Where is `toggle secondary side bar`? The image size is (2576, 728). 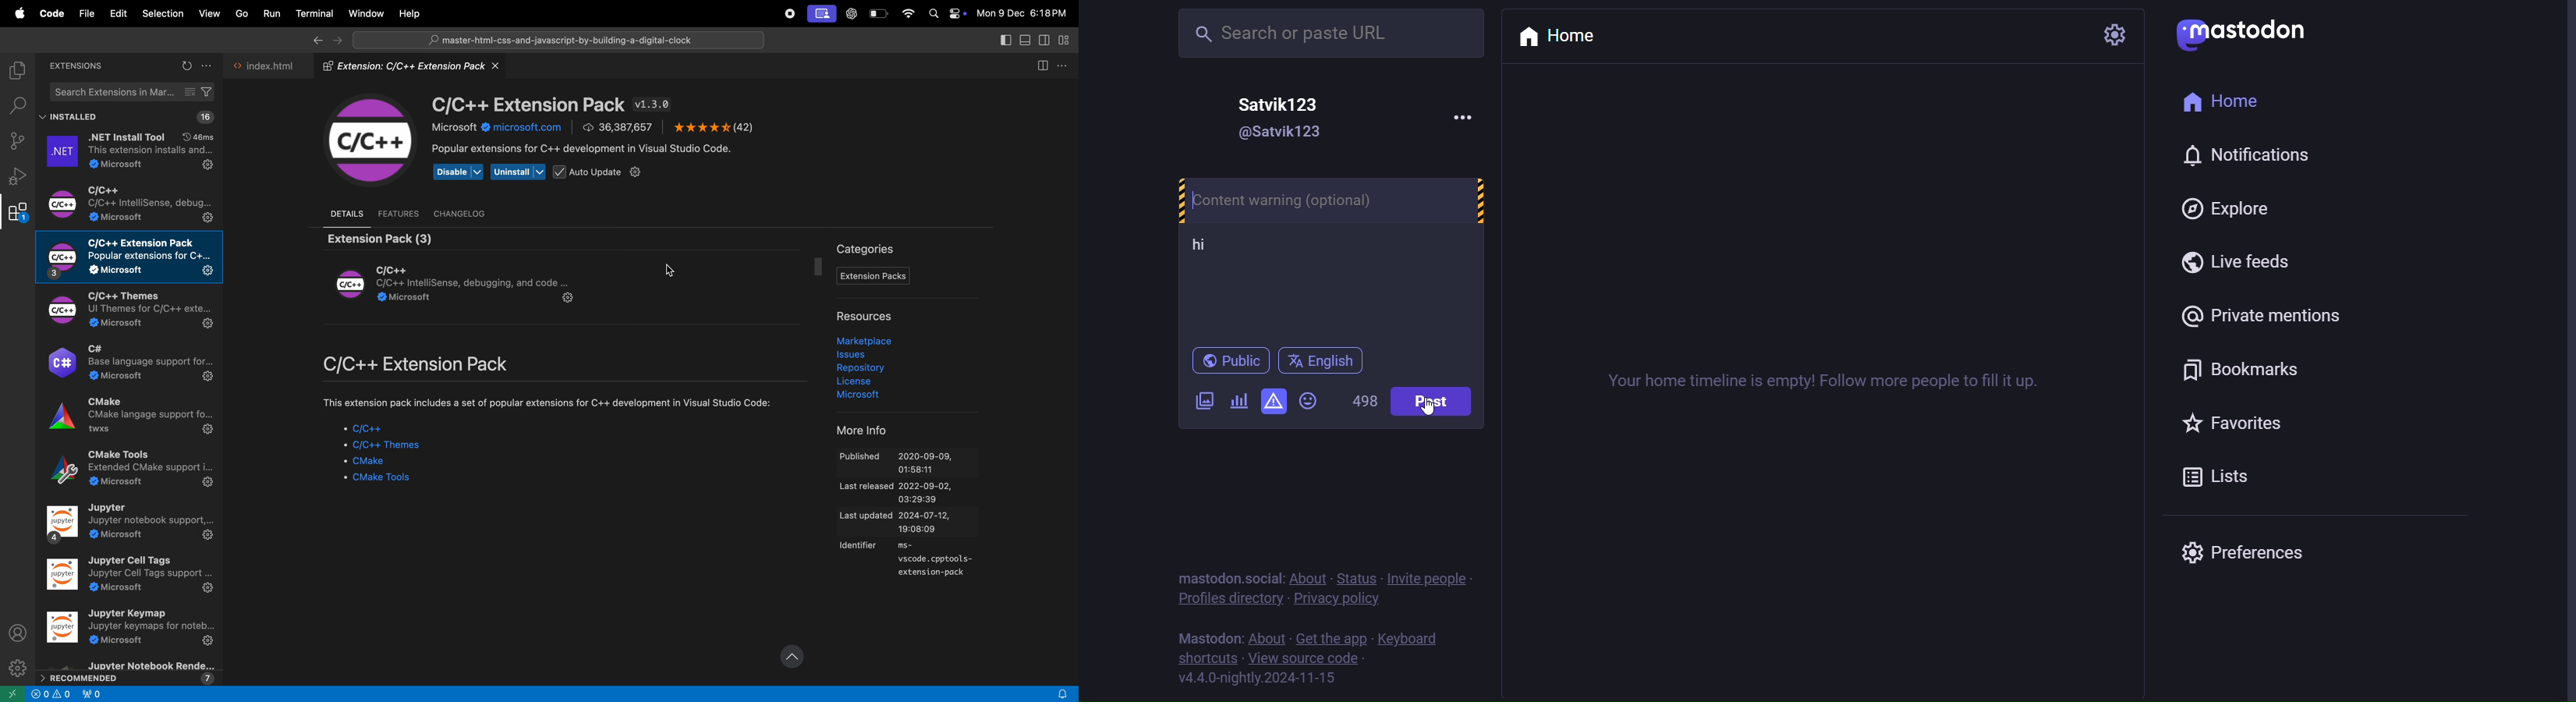 toggle secondary side bar is located at coordinates (1044, 40).